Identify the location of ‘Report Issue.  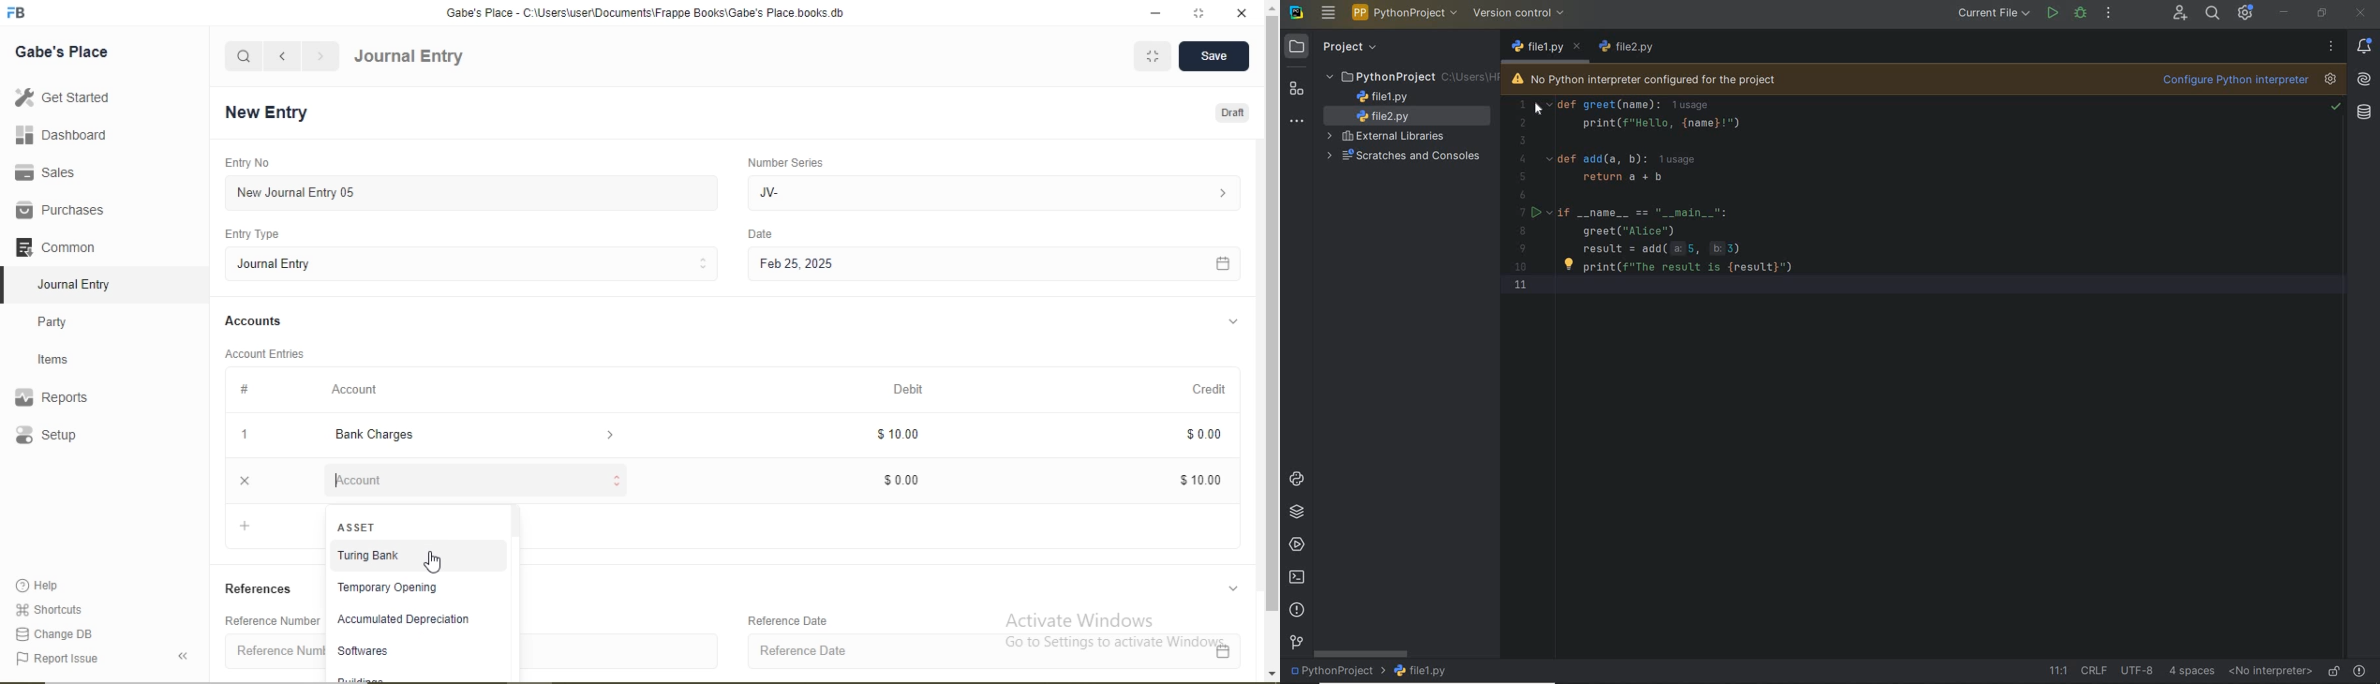
(78, 659).